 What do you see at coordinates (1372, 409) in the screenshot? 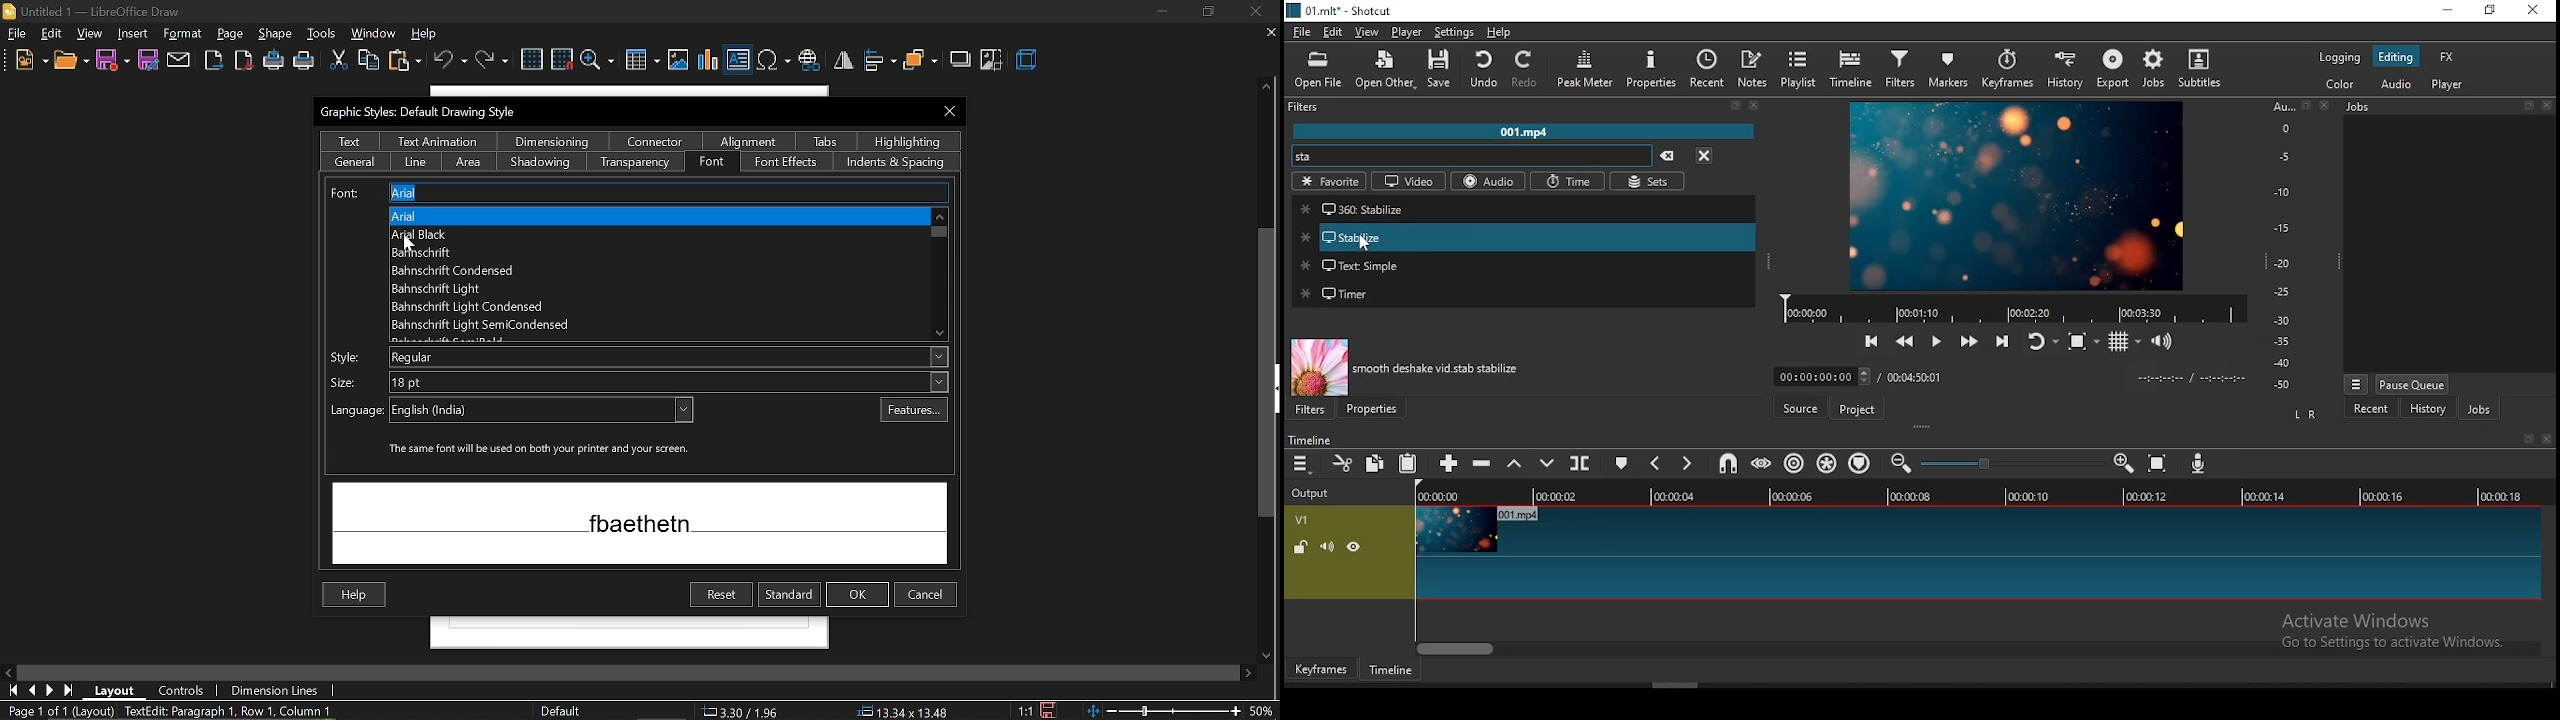
I see `properties` at bounding box center [1372, 409].